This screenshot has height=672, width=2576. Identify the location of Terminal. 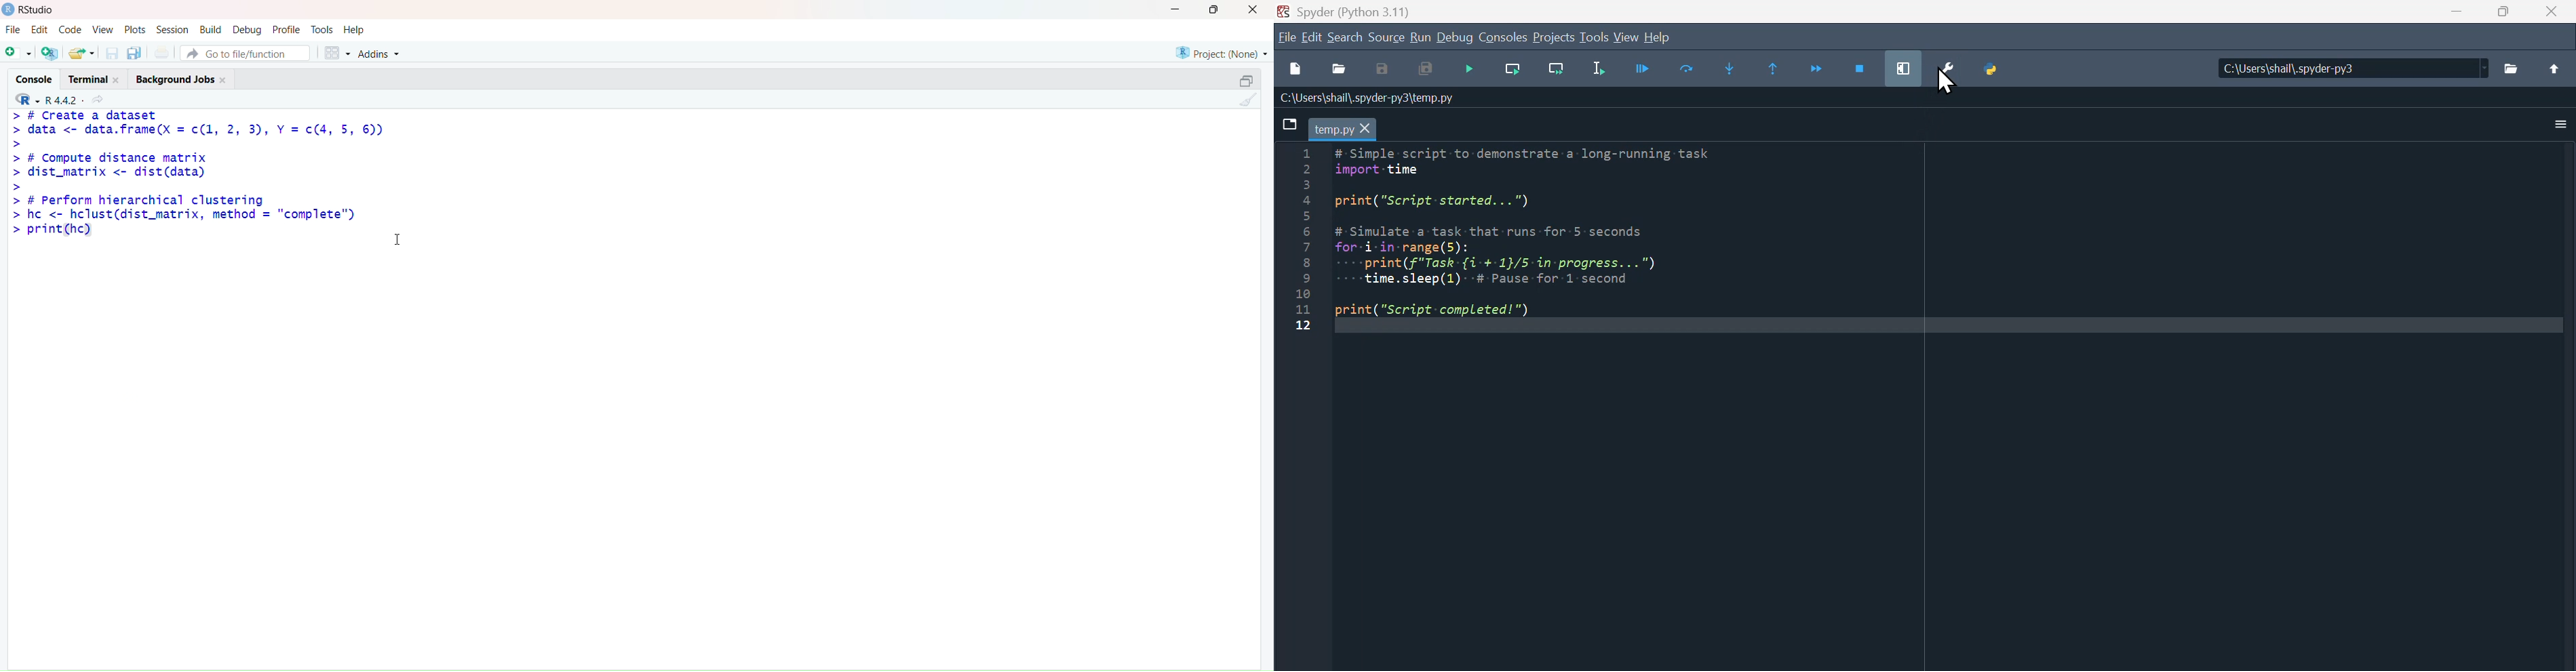
(92, 79).